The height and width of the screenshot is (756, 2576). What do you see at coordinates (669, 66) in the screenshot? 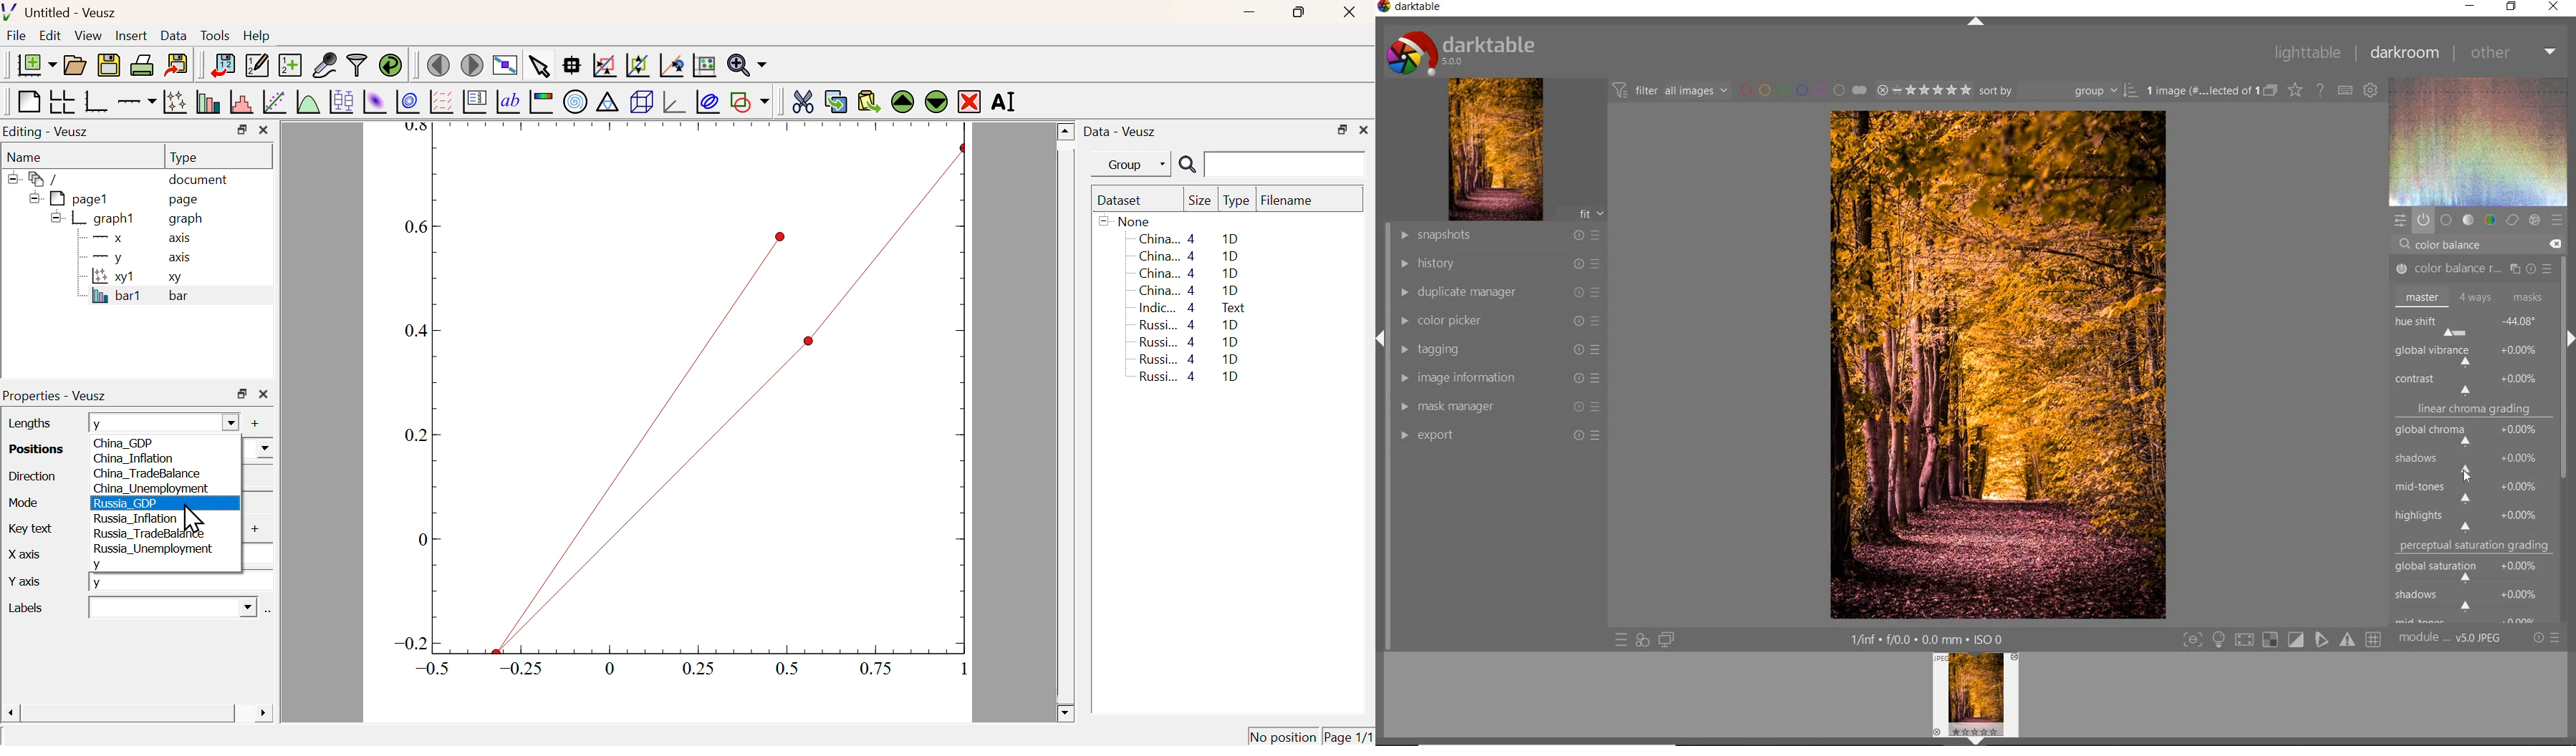
I see `Click to reset graph axes` at bounding box center [669, 66].